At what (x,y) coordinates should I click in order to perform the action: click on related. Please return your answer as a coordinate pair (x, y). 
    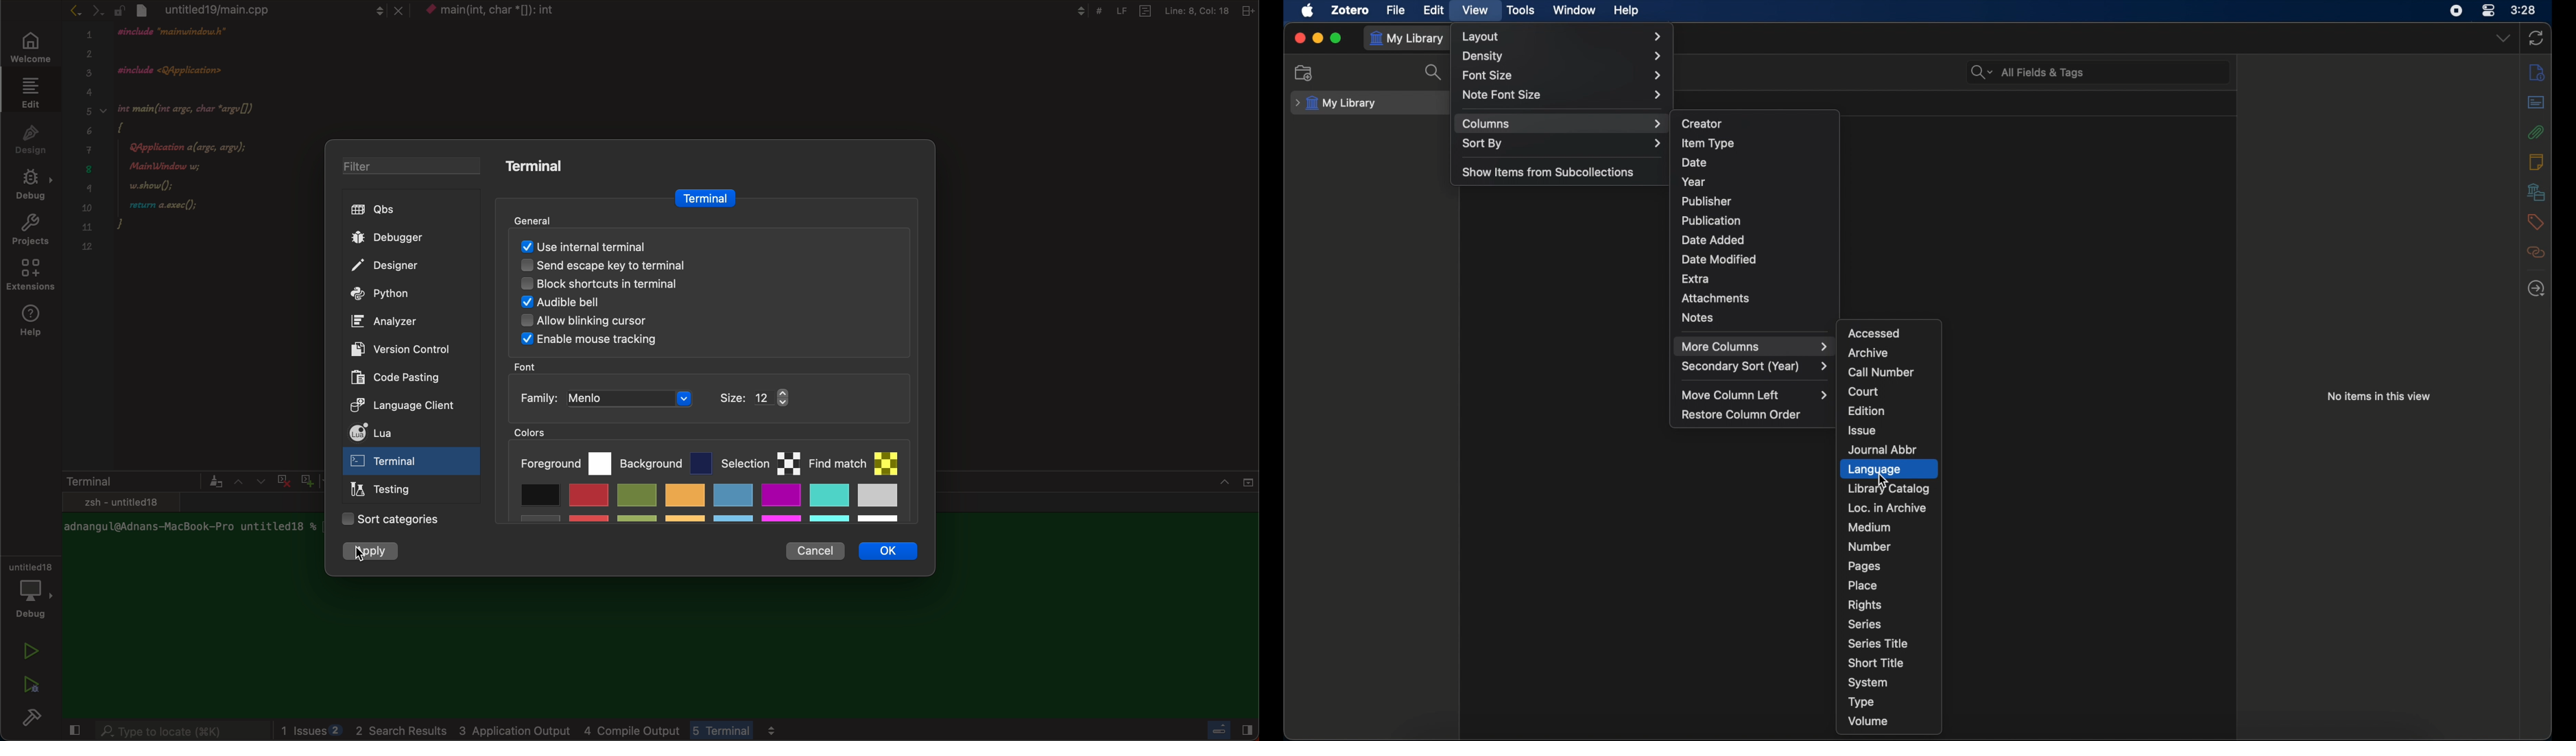
    Looking at the image, I should click on (2536, 251).